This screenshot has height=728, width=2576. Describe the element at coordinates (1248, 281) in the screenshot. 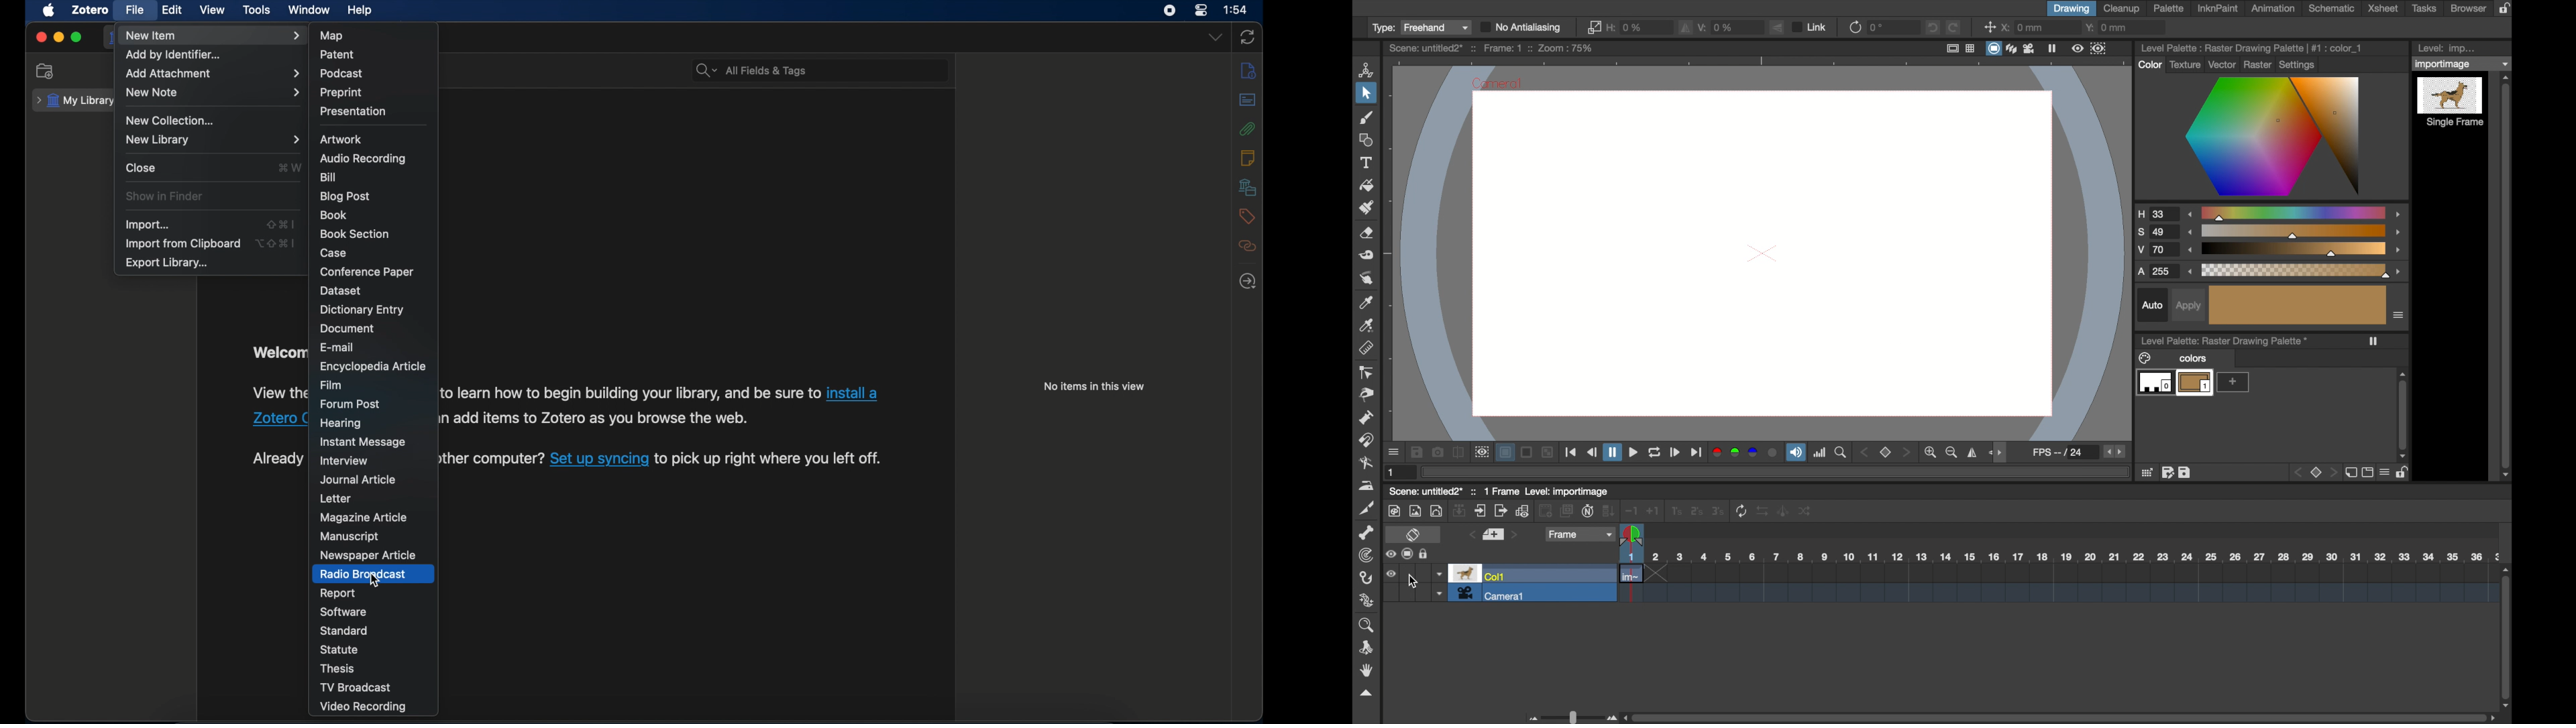

I see `locate` at that location.